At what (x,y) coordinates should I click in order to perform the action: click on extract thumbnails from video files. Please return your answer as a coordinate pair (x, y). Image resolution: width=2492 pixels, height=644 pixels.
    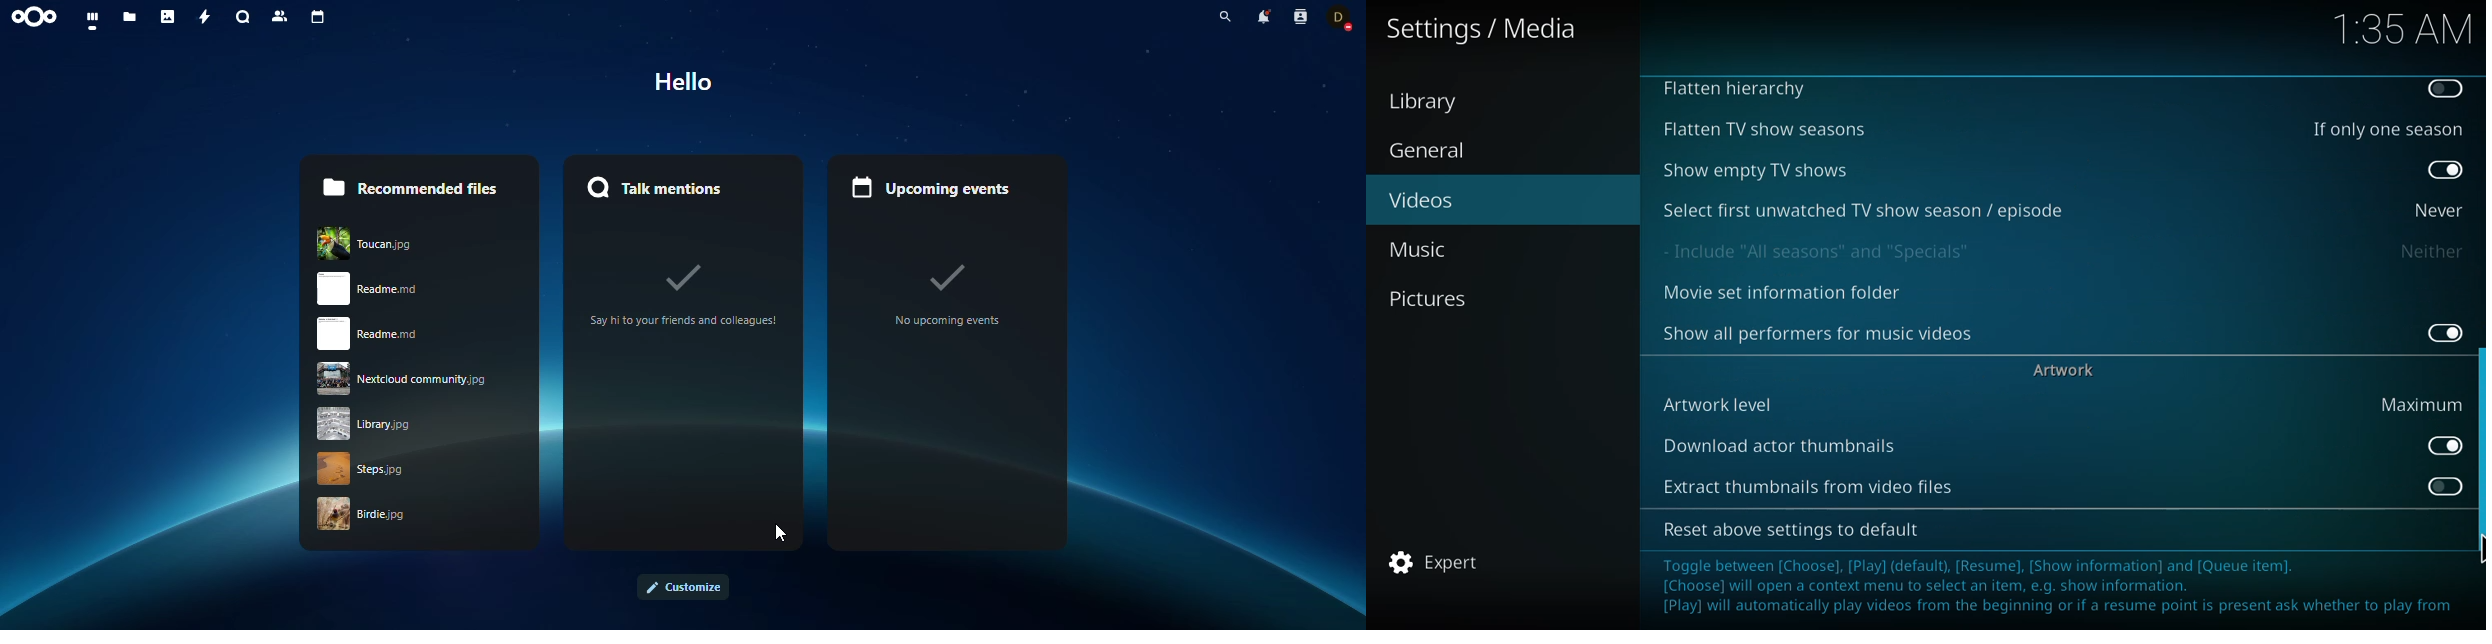
    Looking at the image, I should click on (1807, 485).